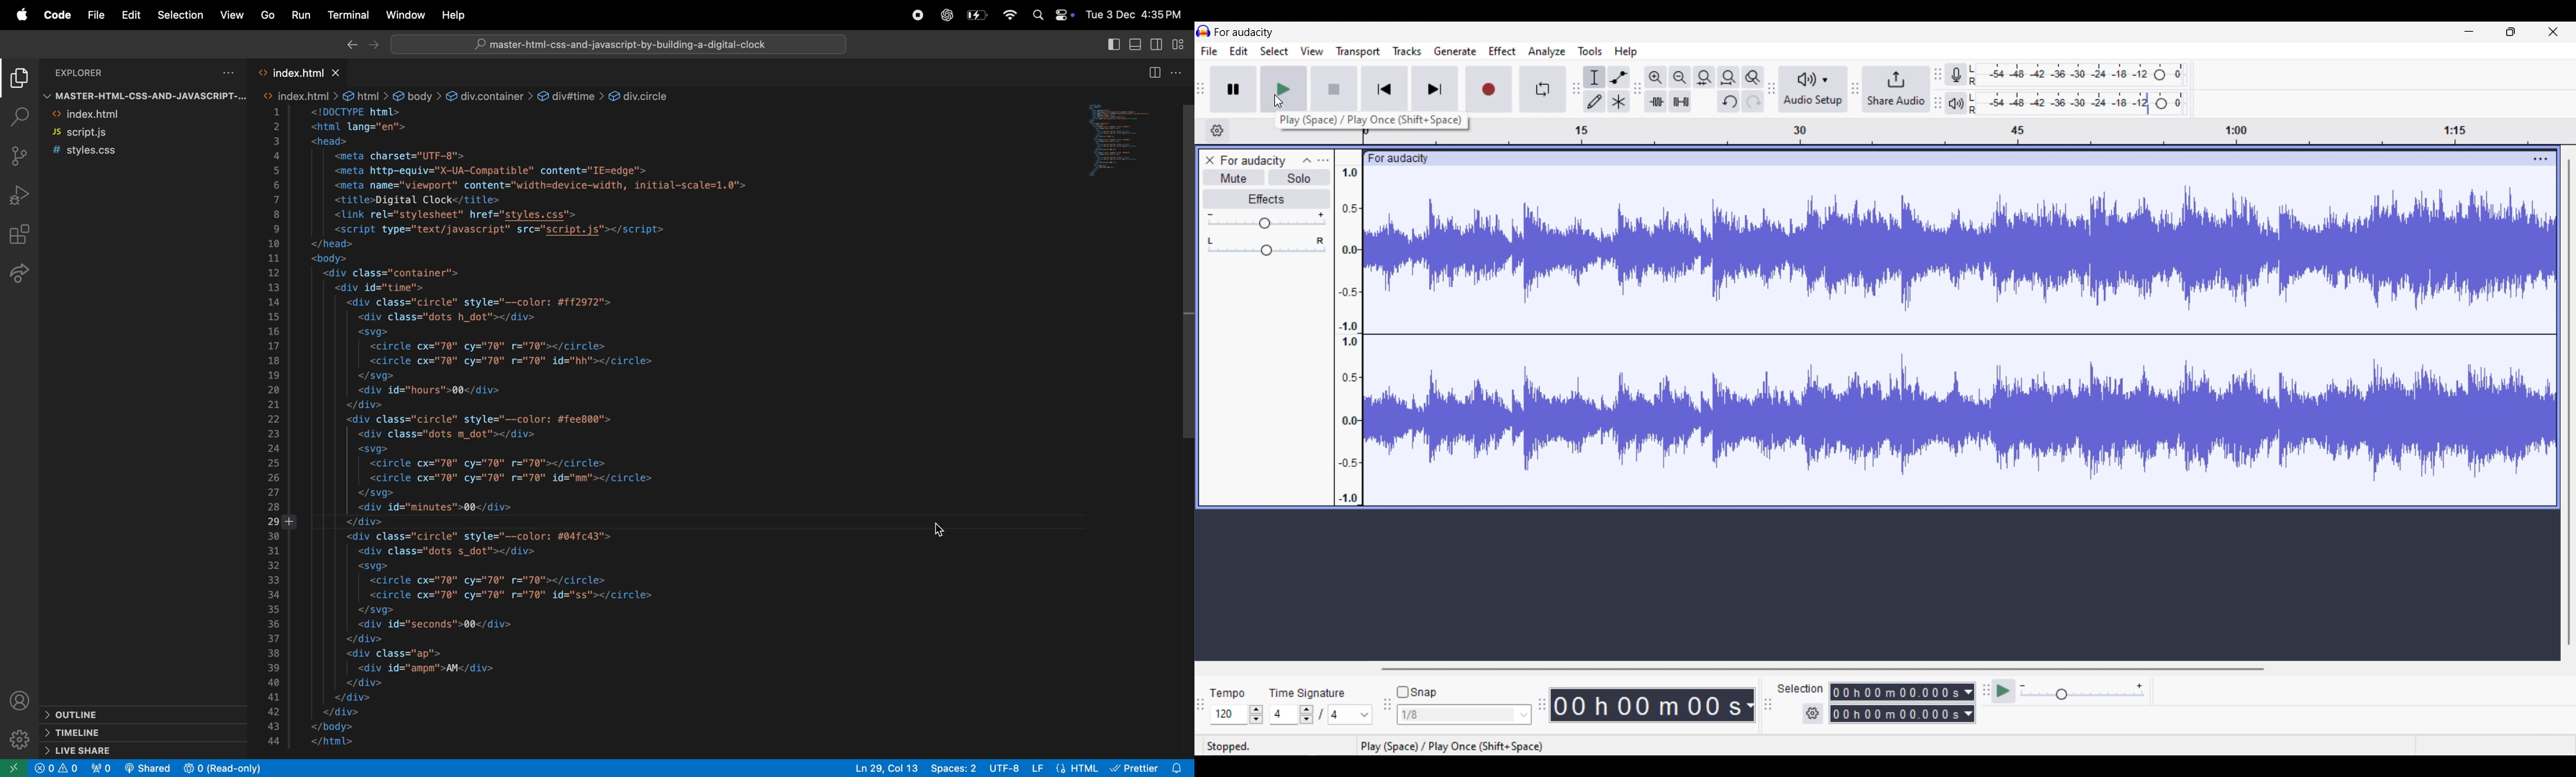 Image resolution: width=2576 pixels, height=784 pixels. Describe the element at coordinates (2026, 131) in the screenshot. I see `Scale to measure length of track` at that location.